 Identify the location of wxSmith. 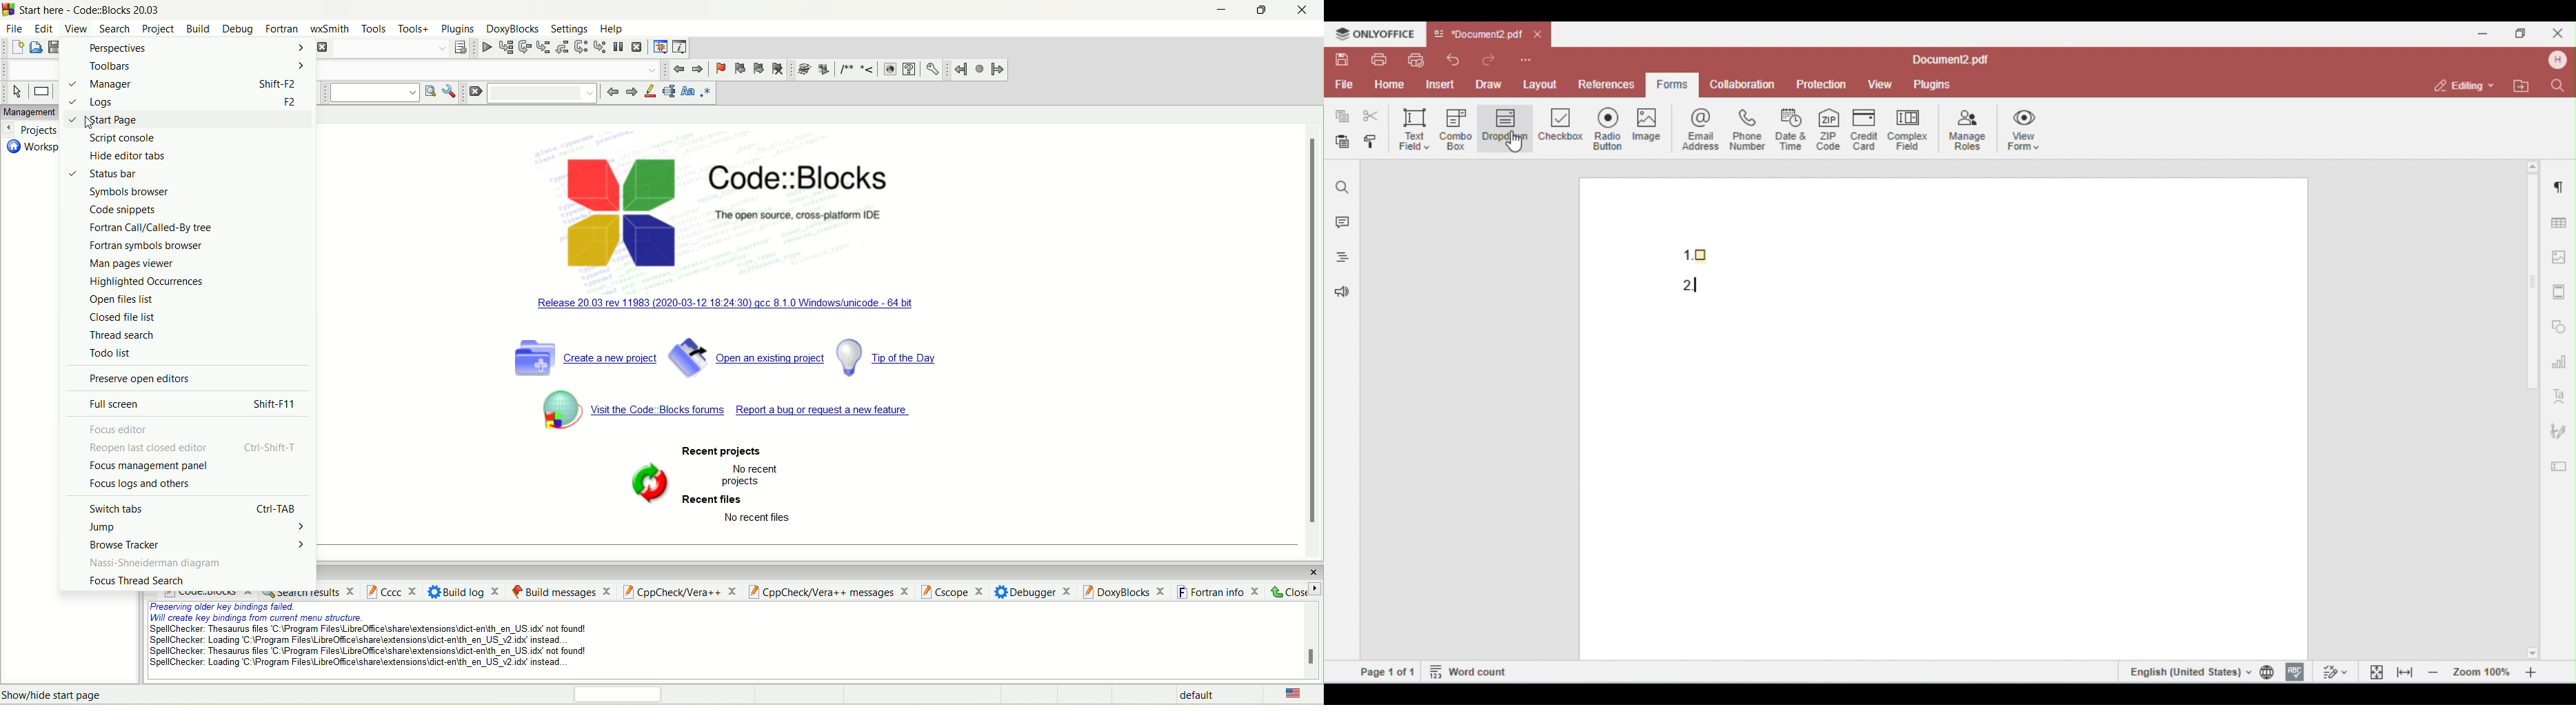
(331, 28).